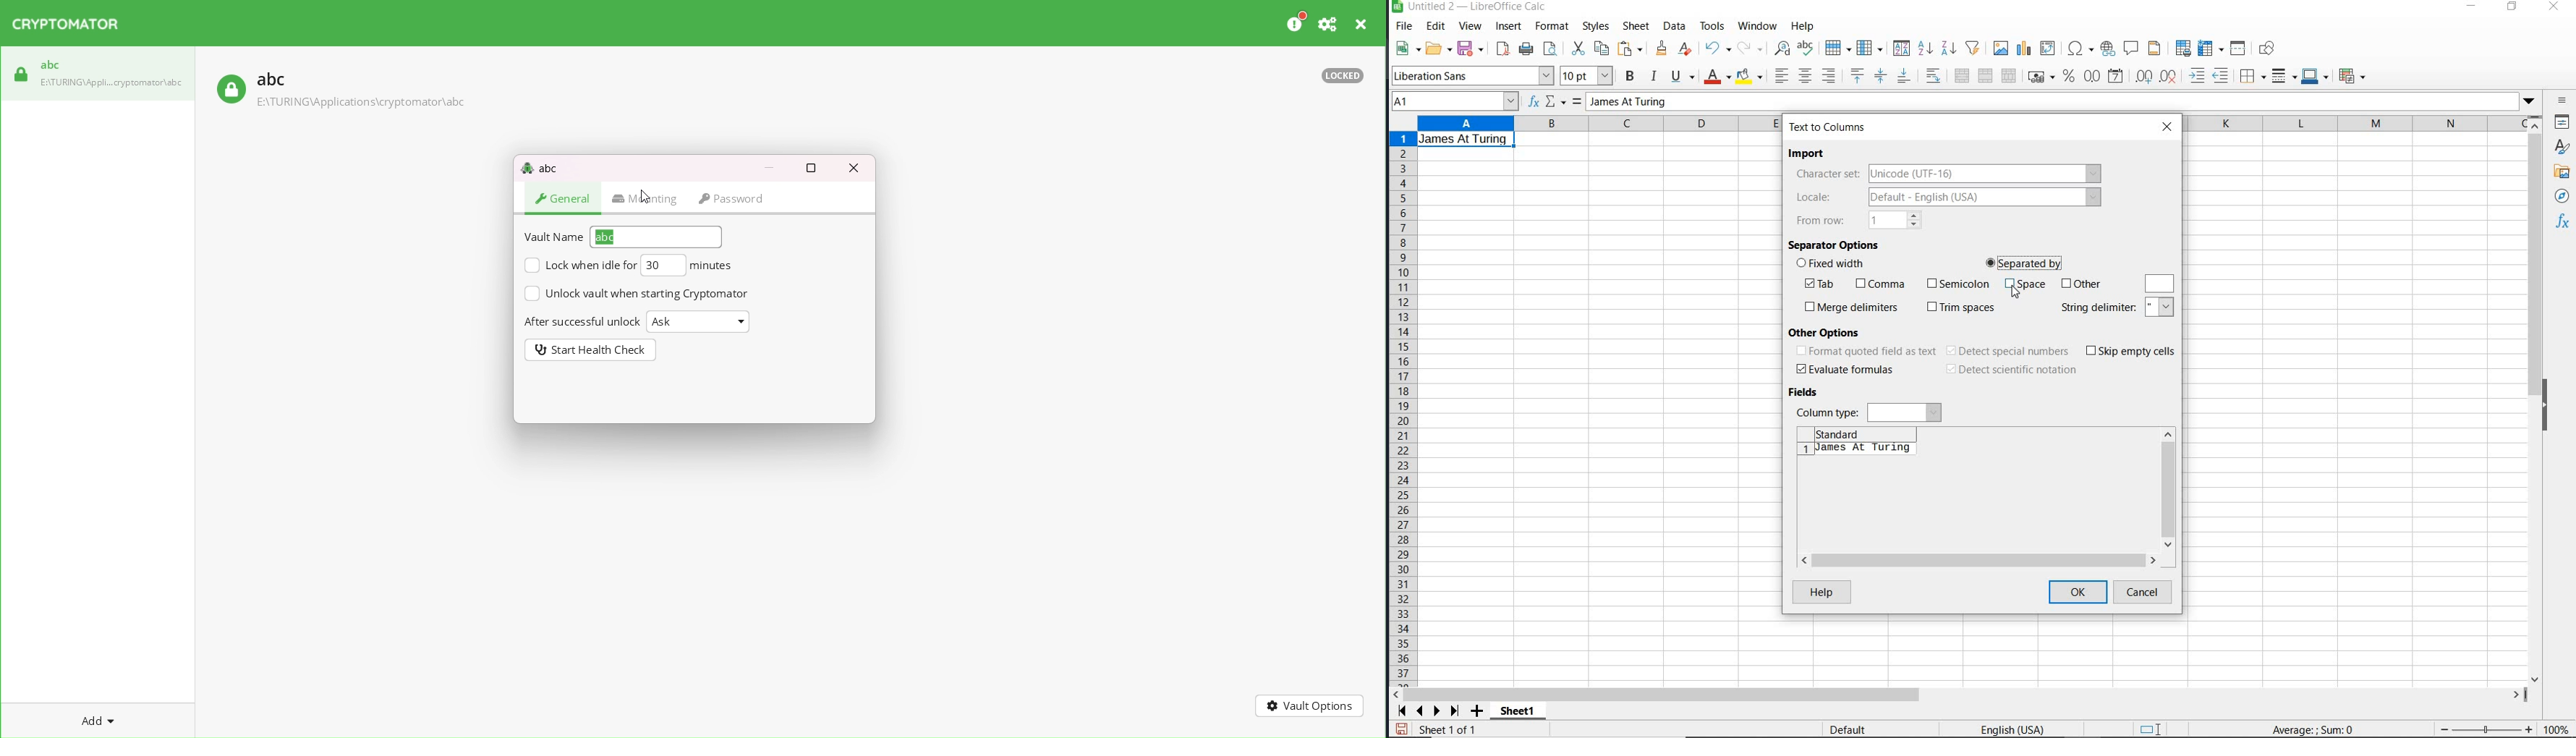  What do you see at coordinates (1438, 49) in the screenshot?
I see `open` at bounding box center [1438, 49].